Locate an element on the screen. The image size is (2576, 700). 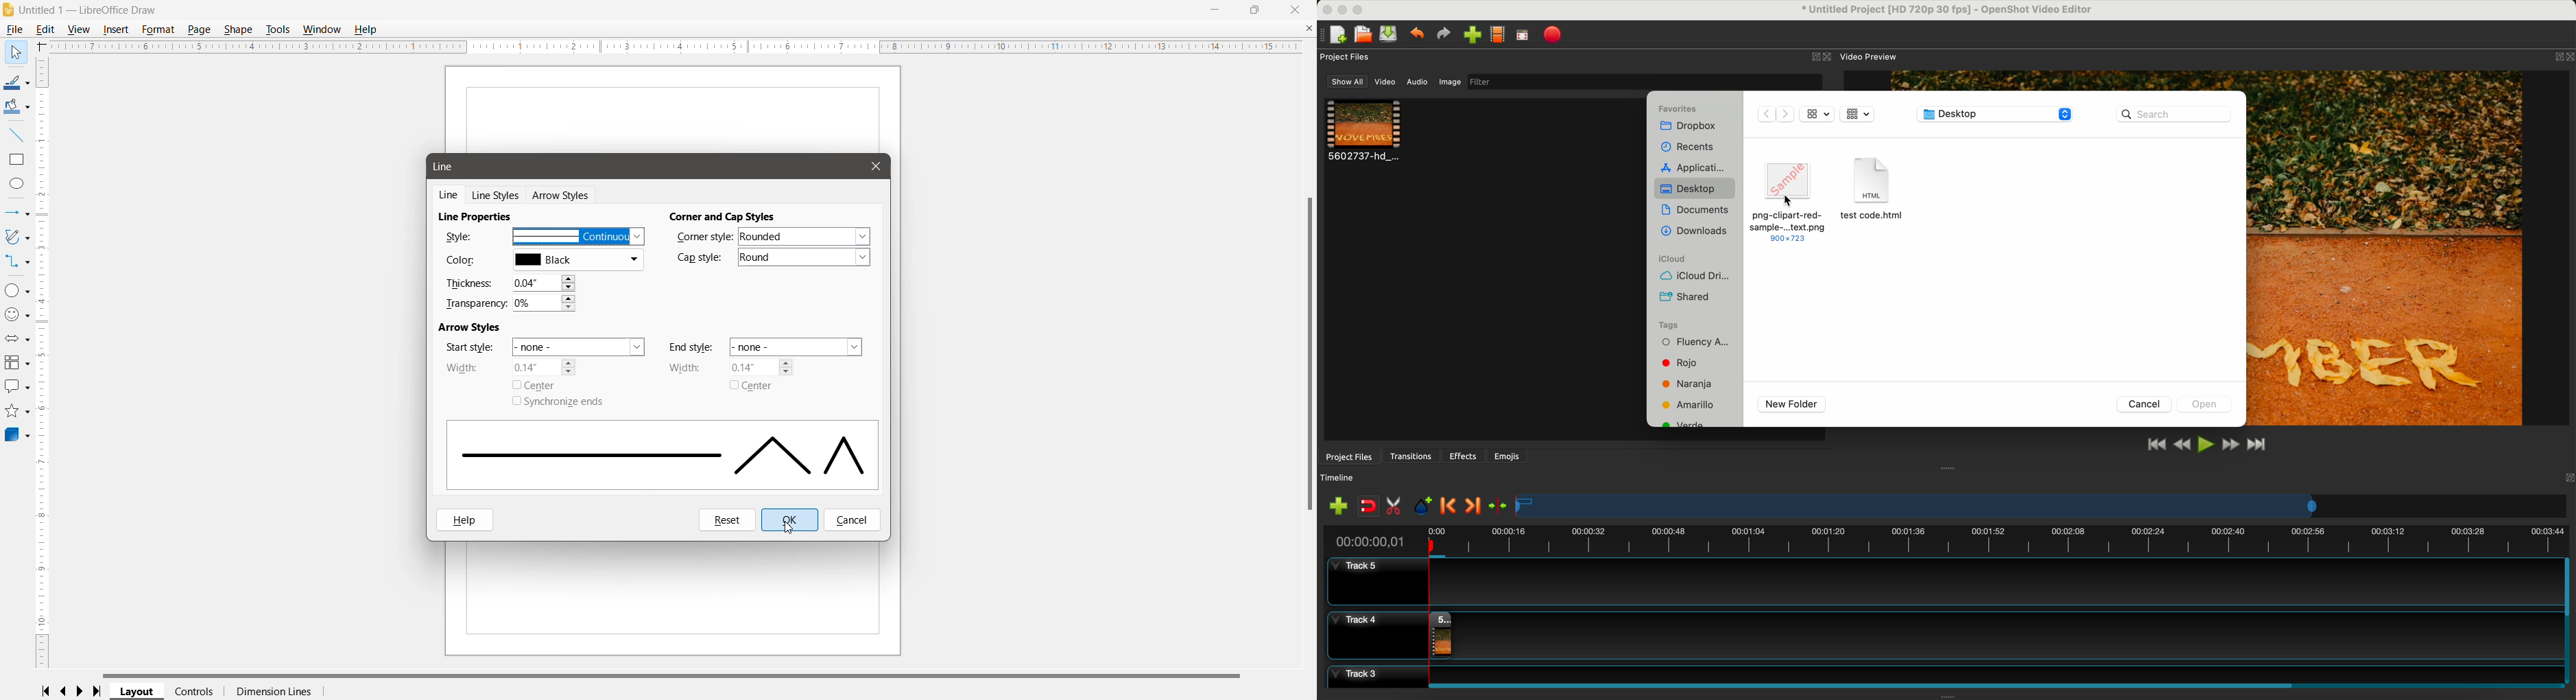
Tools is located at coordinates (278, 30).